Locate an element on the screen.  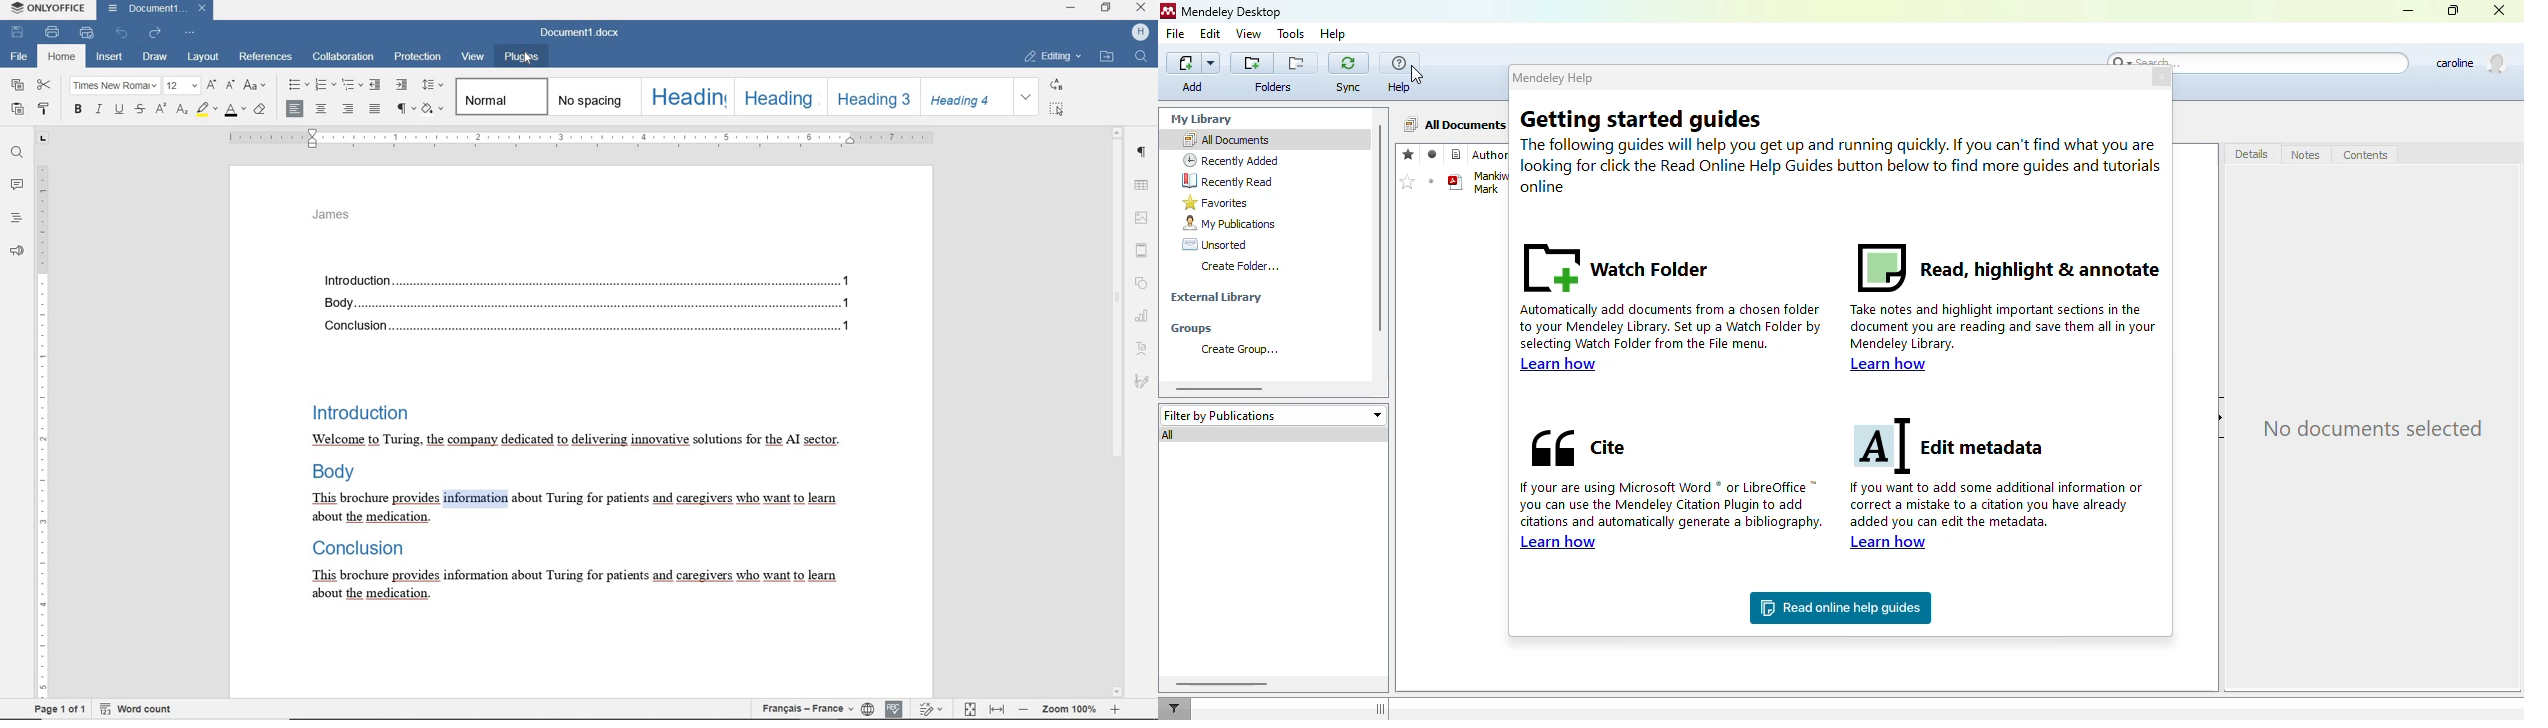
FONT COLOR is located at coordinates (235, 112).